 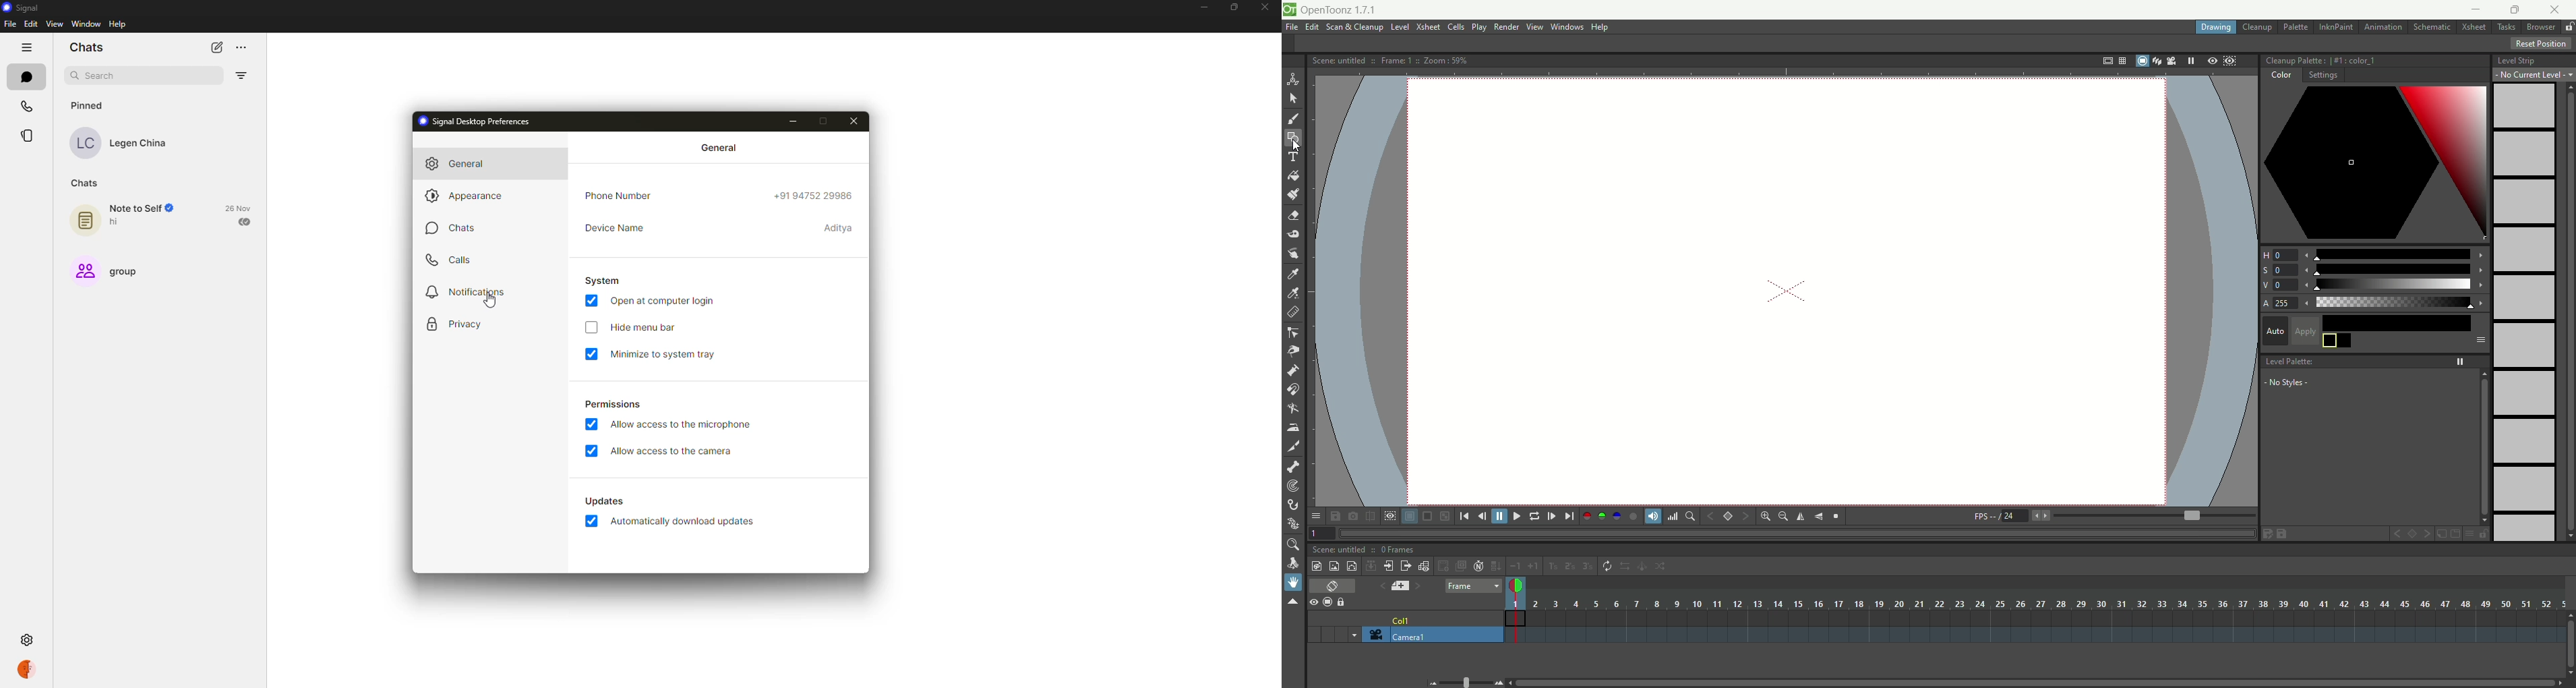 What do you see at coordinates (1389, 566) in the screenshot?
I see `open sub-Xsheet` at bounding box center [1389, 566].